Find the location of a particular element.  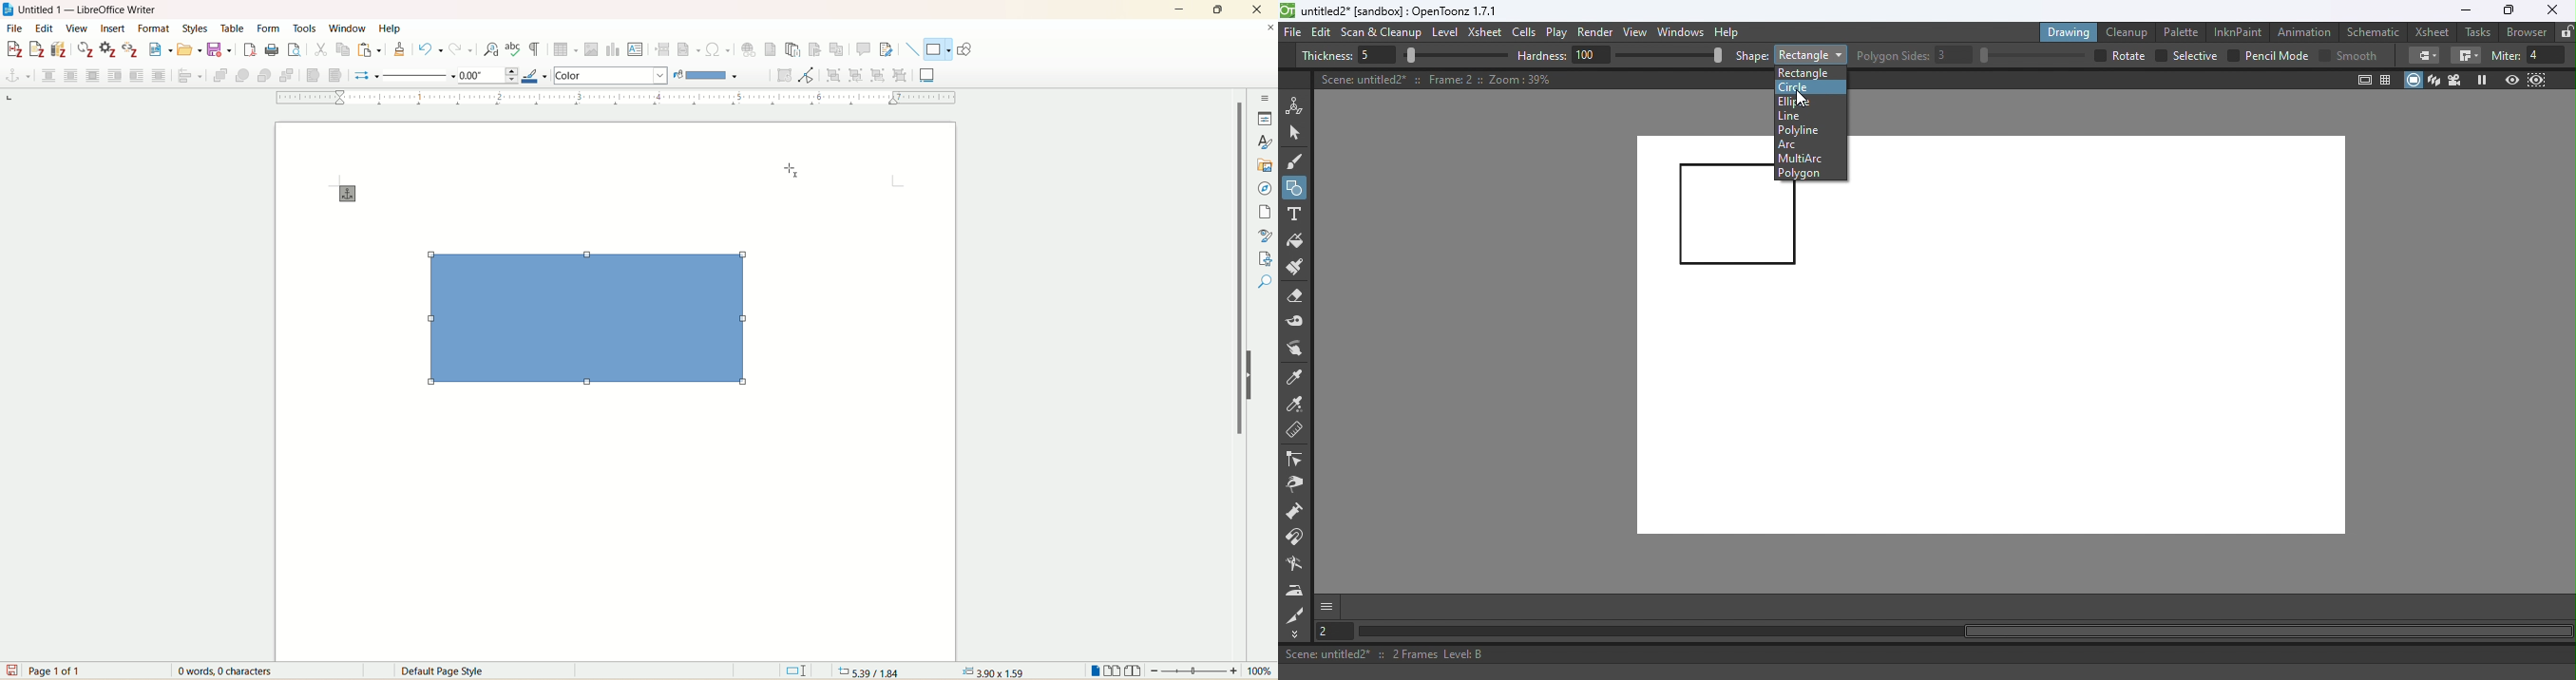

insert is located at coordinates (113, 29).